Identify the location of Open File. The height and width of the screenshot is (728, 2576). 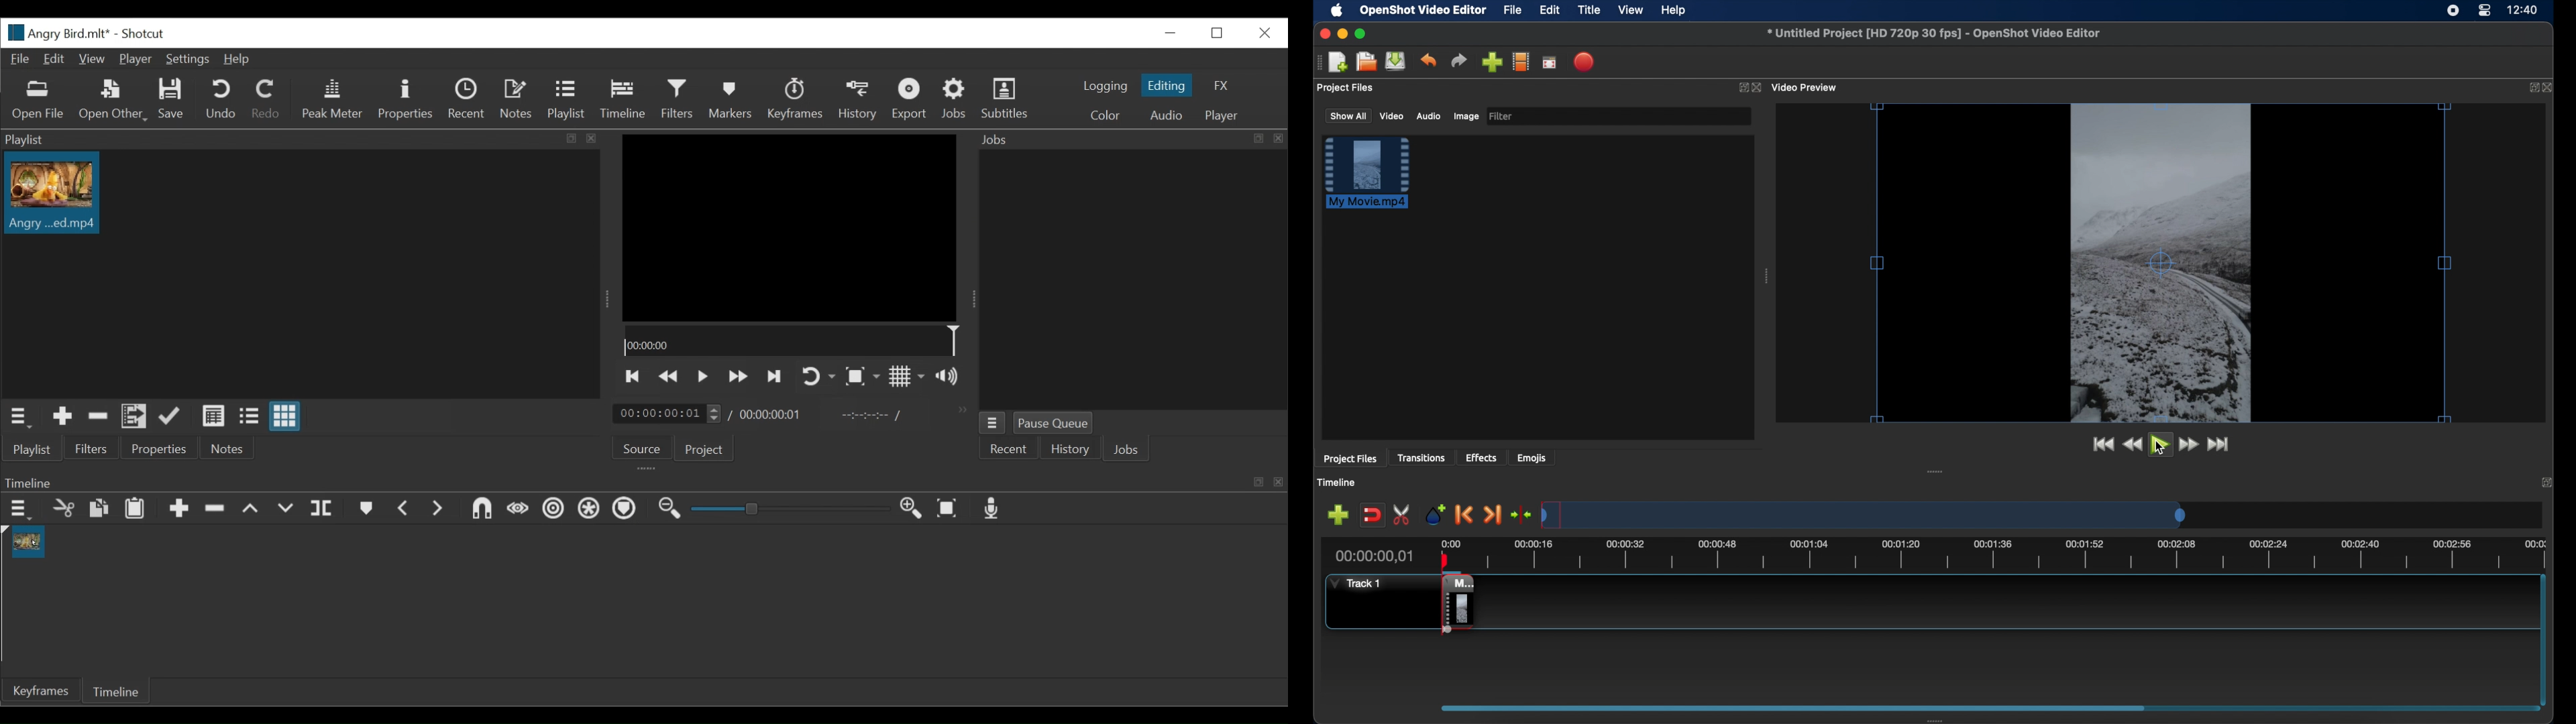
(41, 101).